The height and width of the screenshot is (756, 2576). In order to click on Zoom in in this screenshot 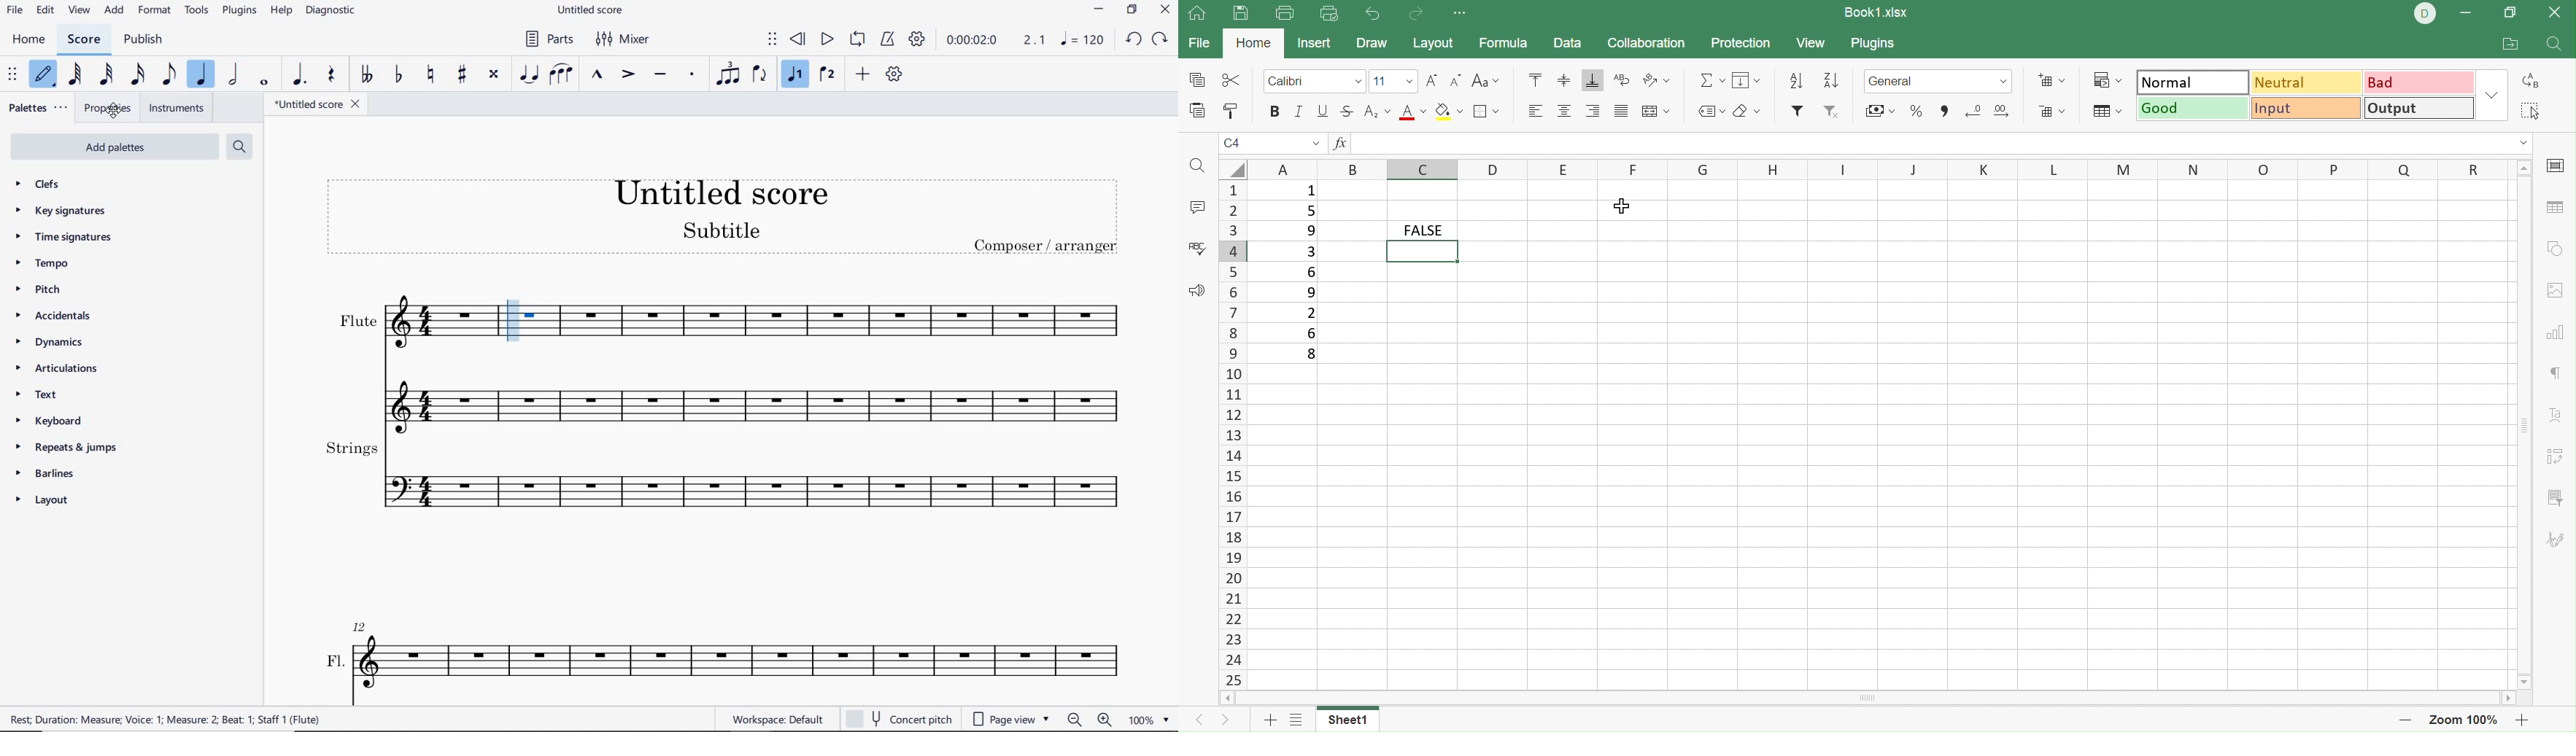, I will do `click(2526, 720)`.